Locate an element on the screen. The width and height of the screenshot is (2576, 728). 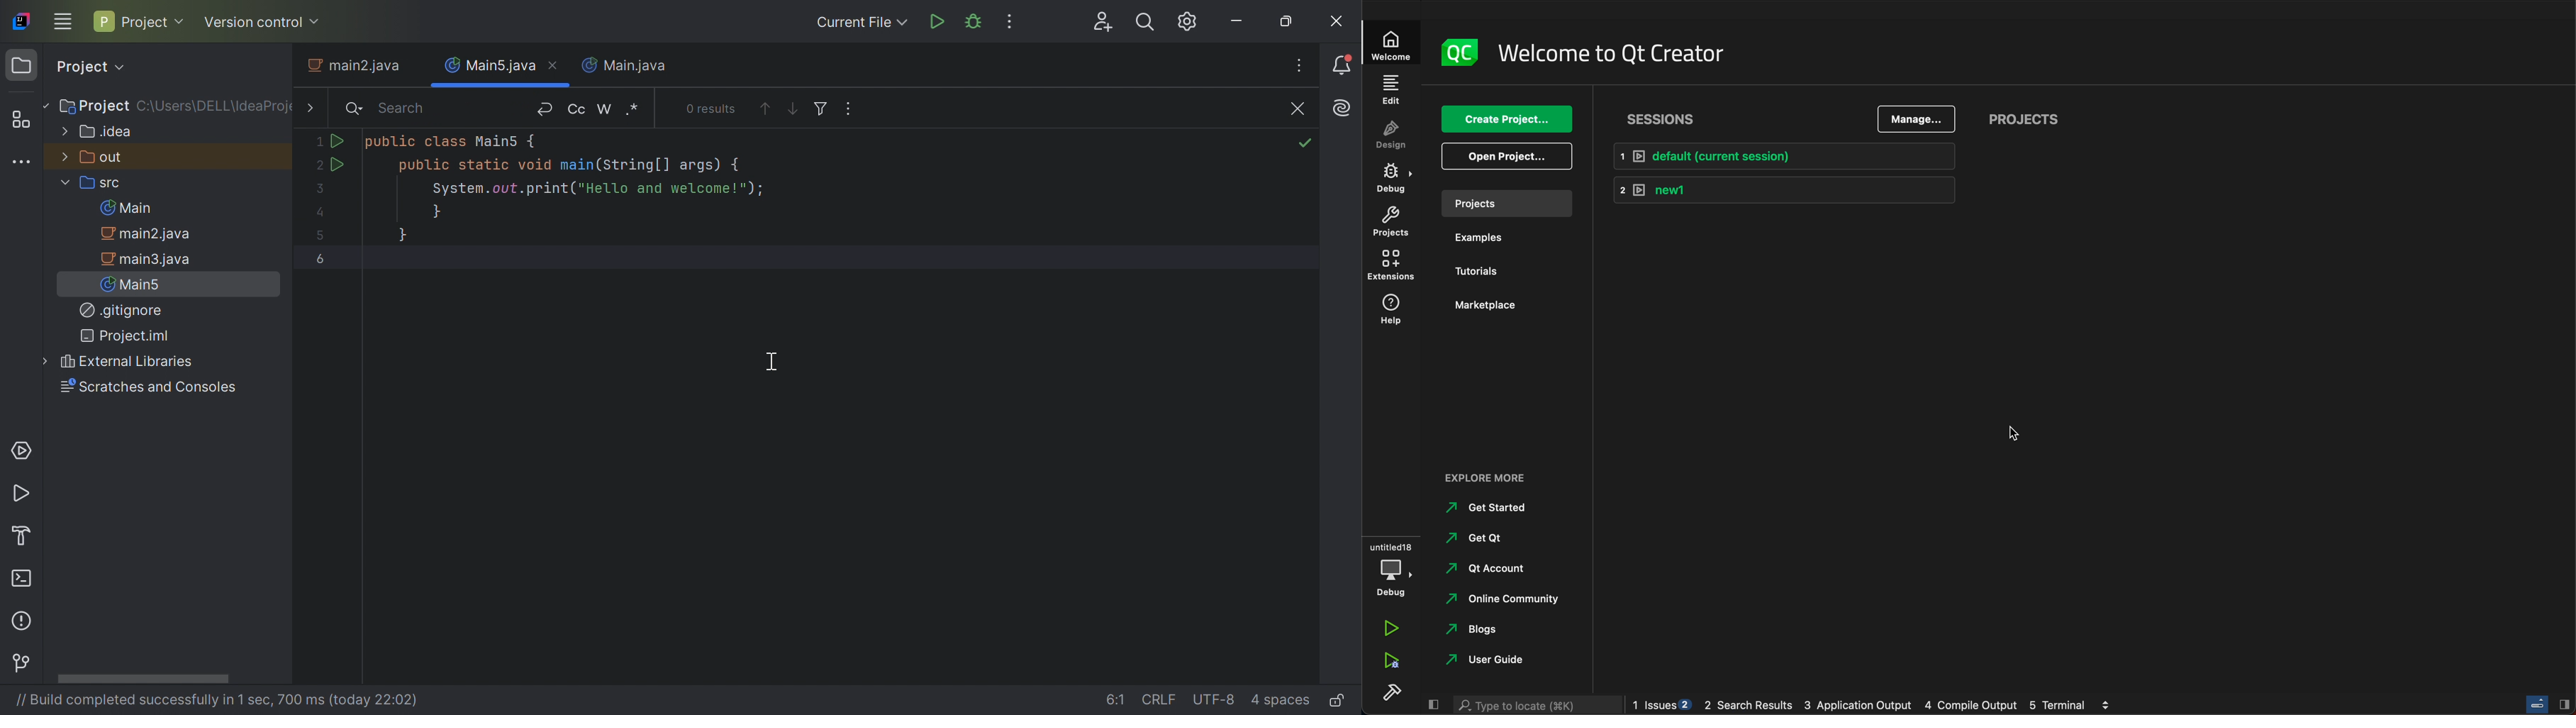
close slide bar is located at coordinates (1433, 705).